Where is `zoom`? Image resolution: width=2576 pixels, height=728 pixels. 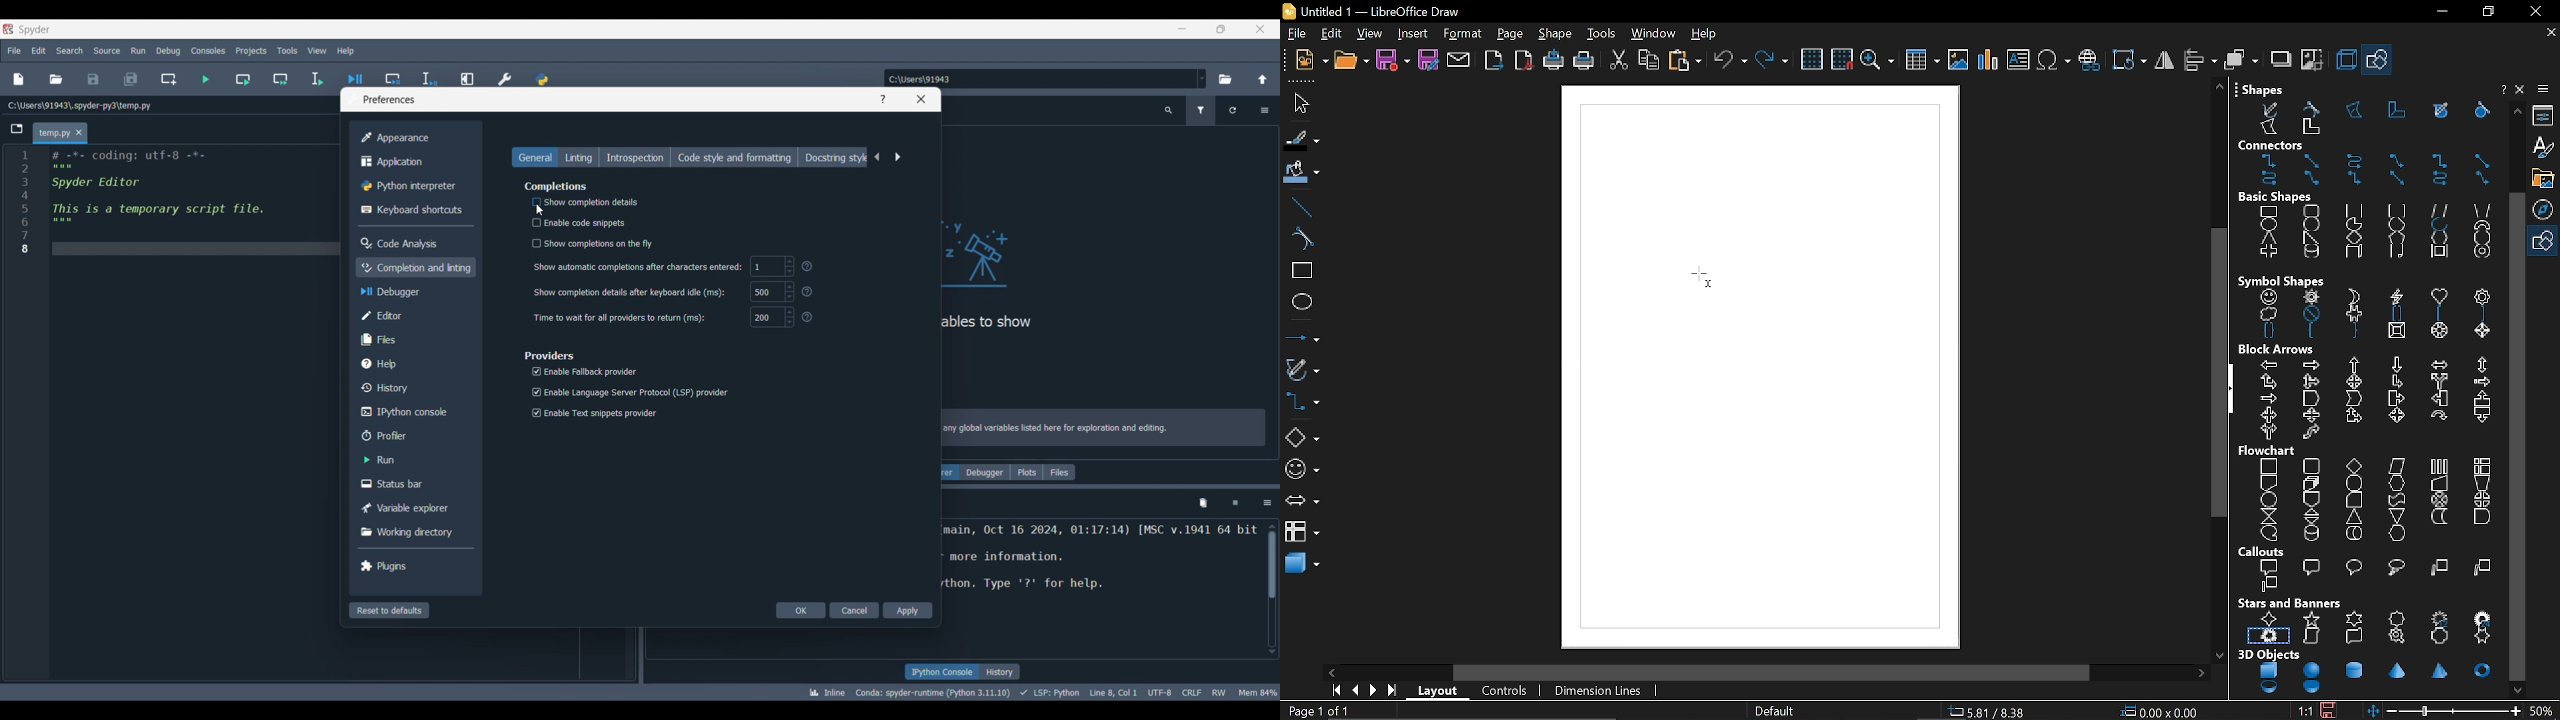 zoom is located at coordinates (1877, 61).